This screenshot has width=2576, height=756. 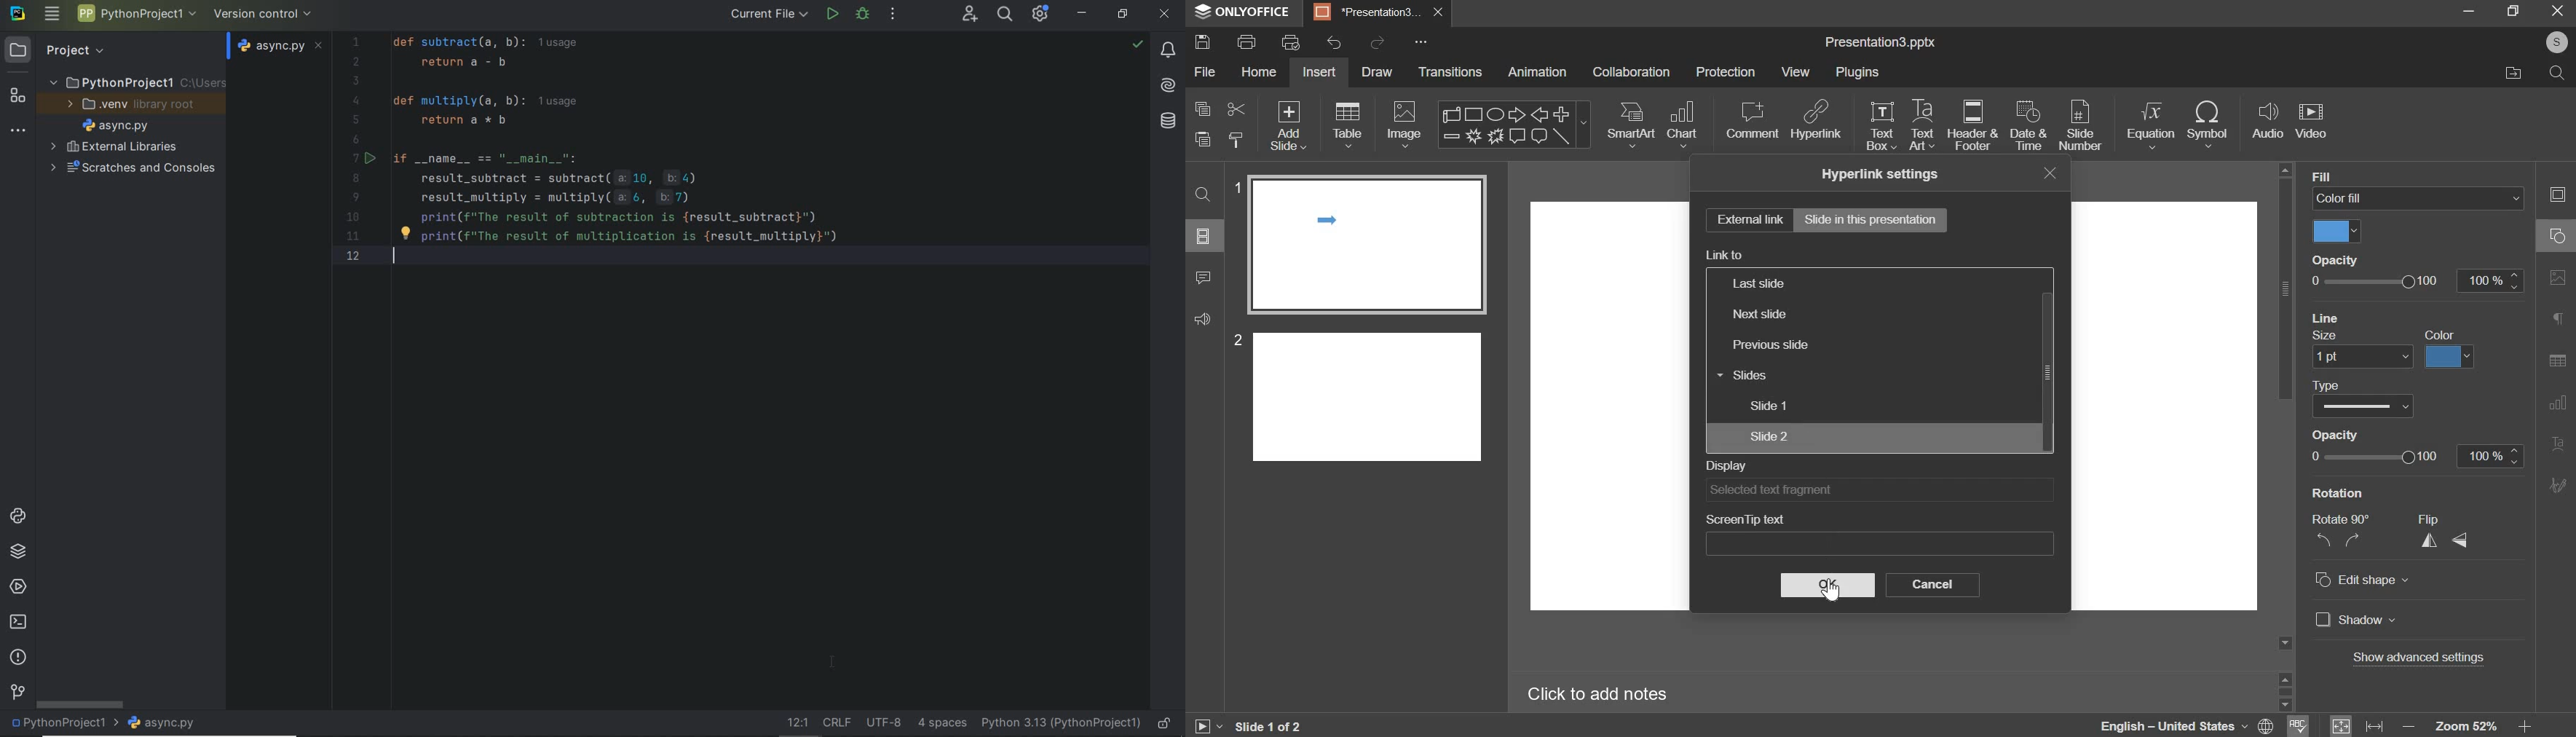 I want to click on save, so click(x=1203, y=41).